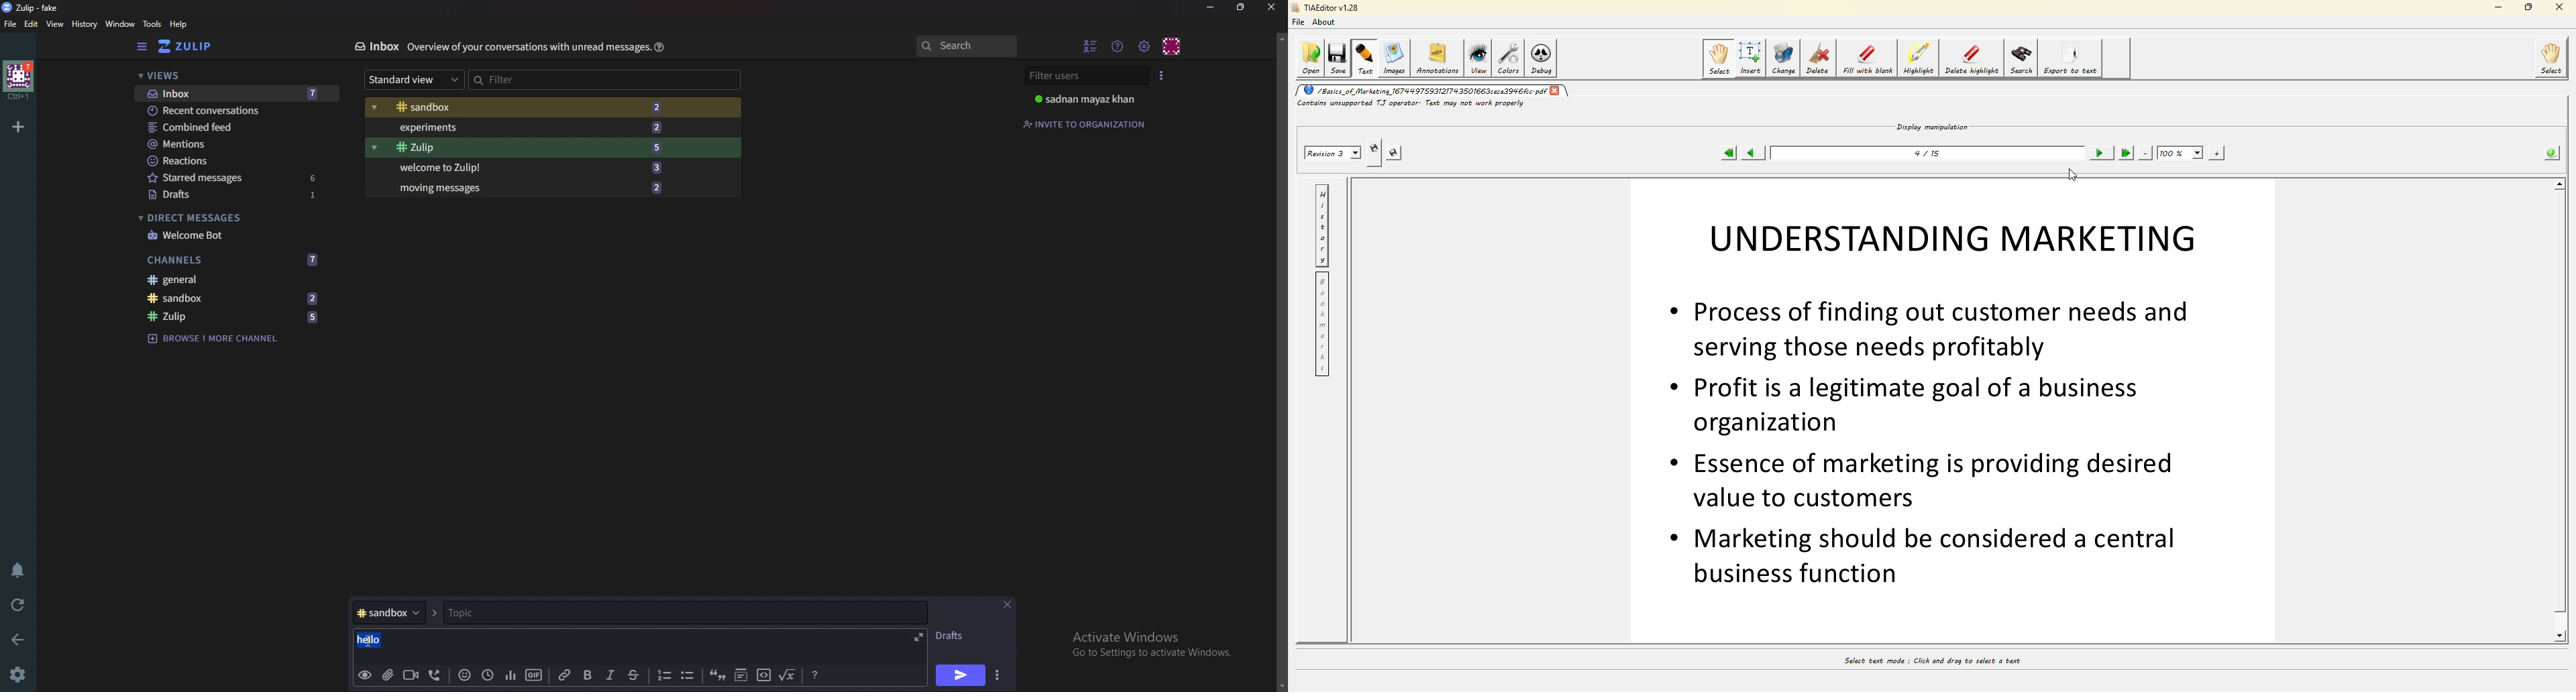 The image size is (2576, 700). What do you see at coordinates (185, 46) in the screenshot?
I see `zulip` at bounding box center [185, 46].